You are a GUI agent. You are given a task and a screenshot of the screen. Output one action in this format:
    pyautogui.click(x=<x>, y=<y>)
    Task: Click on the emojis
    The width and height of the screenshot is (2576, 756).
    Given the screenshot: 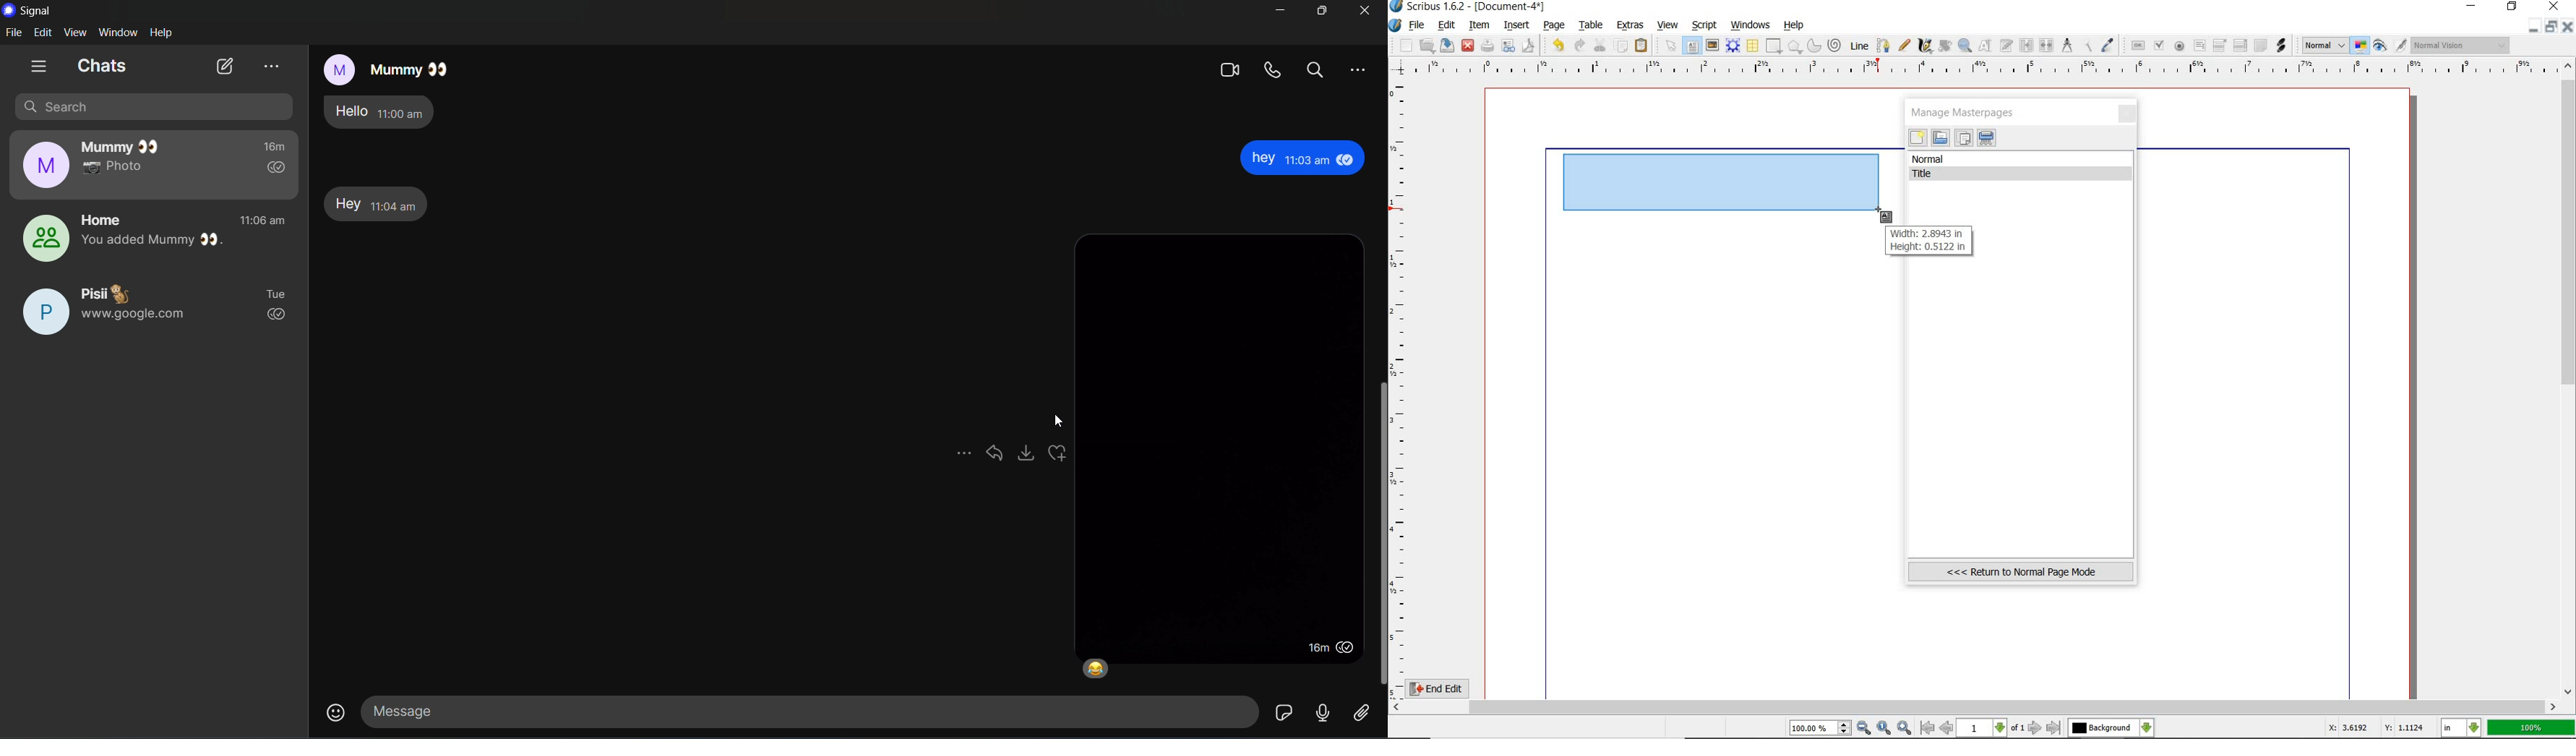 What is the action you would take?
    pyautogui.click(x=335, y=710)
    